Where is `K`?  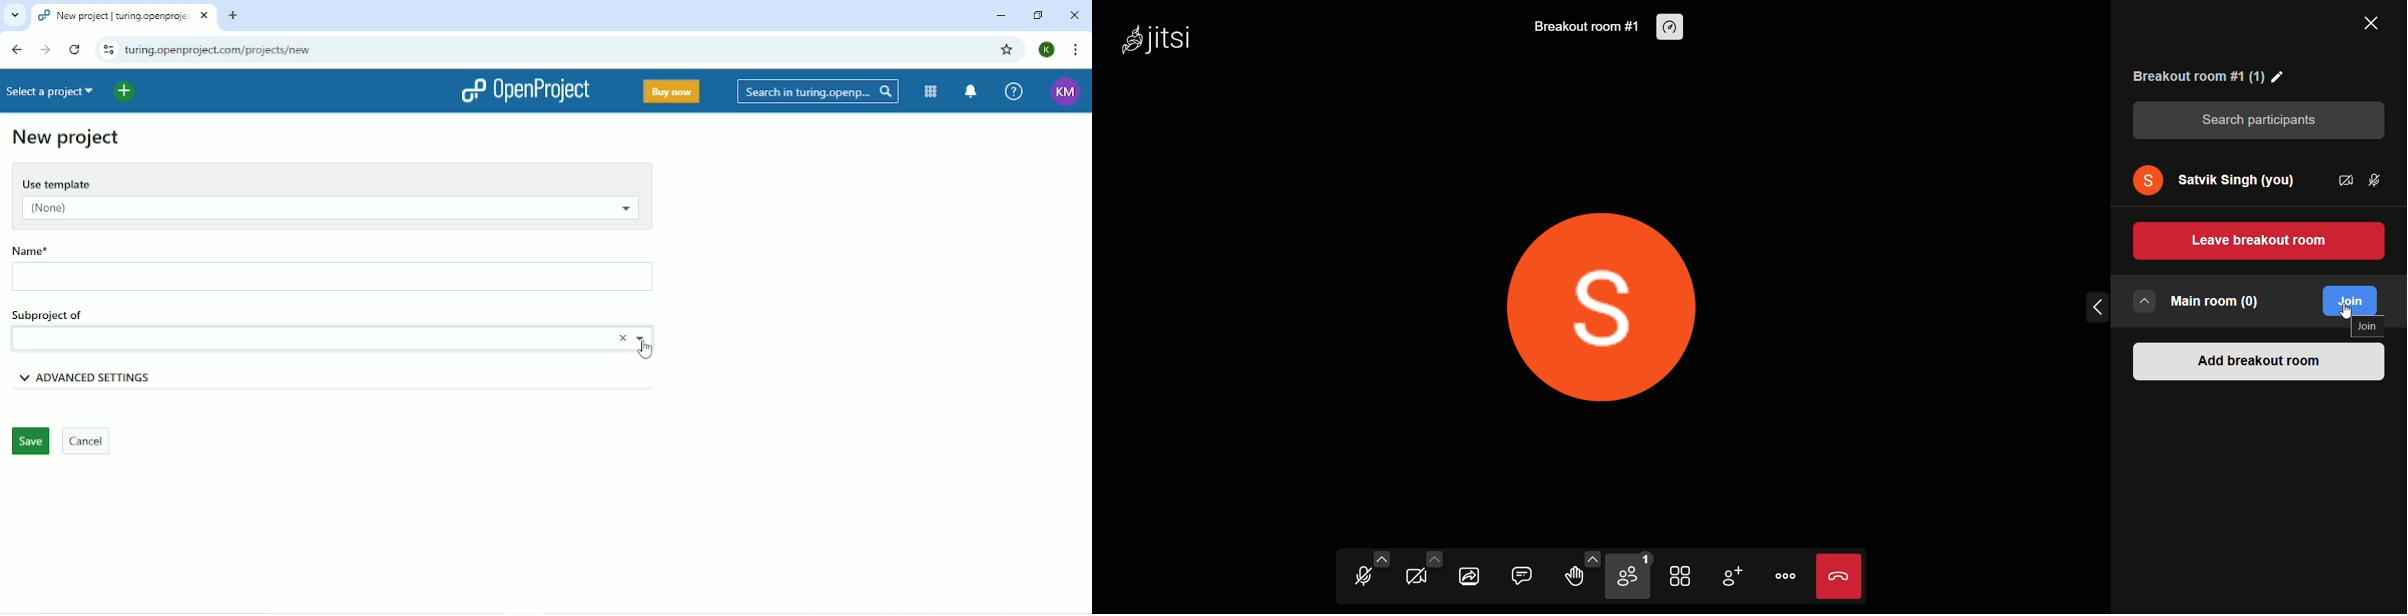
K is located at coordinates (1048, 50).